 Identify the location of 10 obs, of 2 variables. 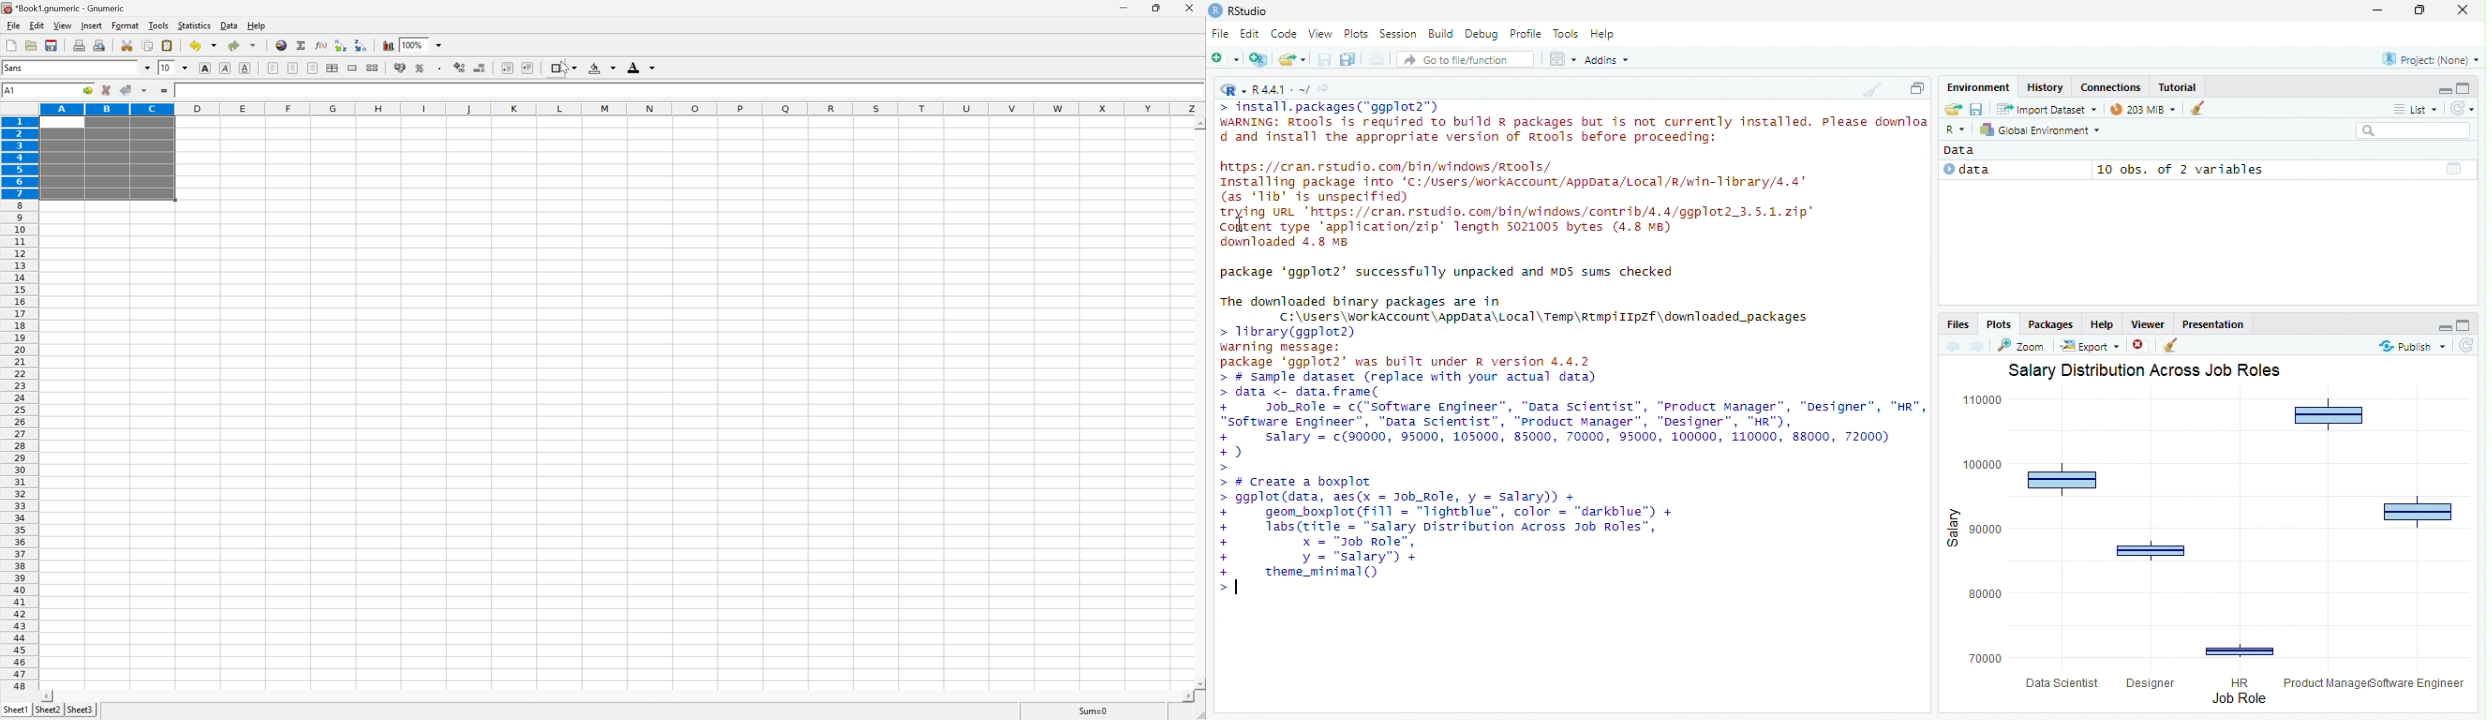
(2283, 169).